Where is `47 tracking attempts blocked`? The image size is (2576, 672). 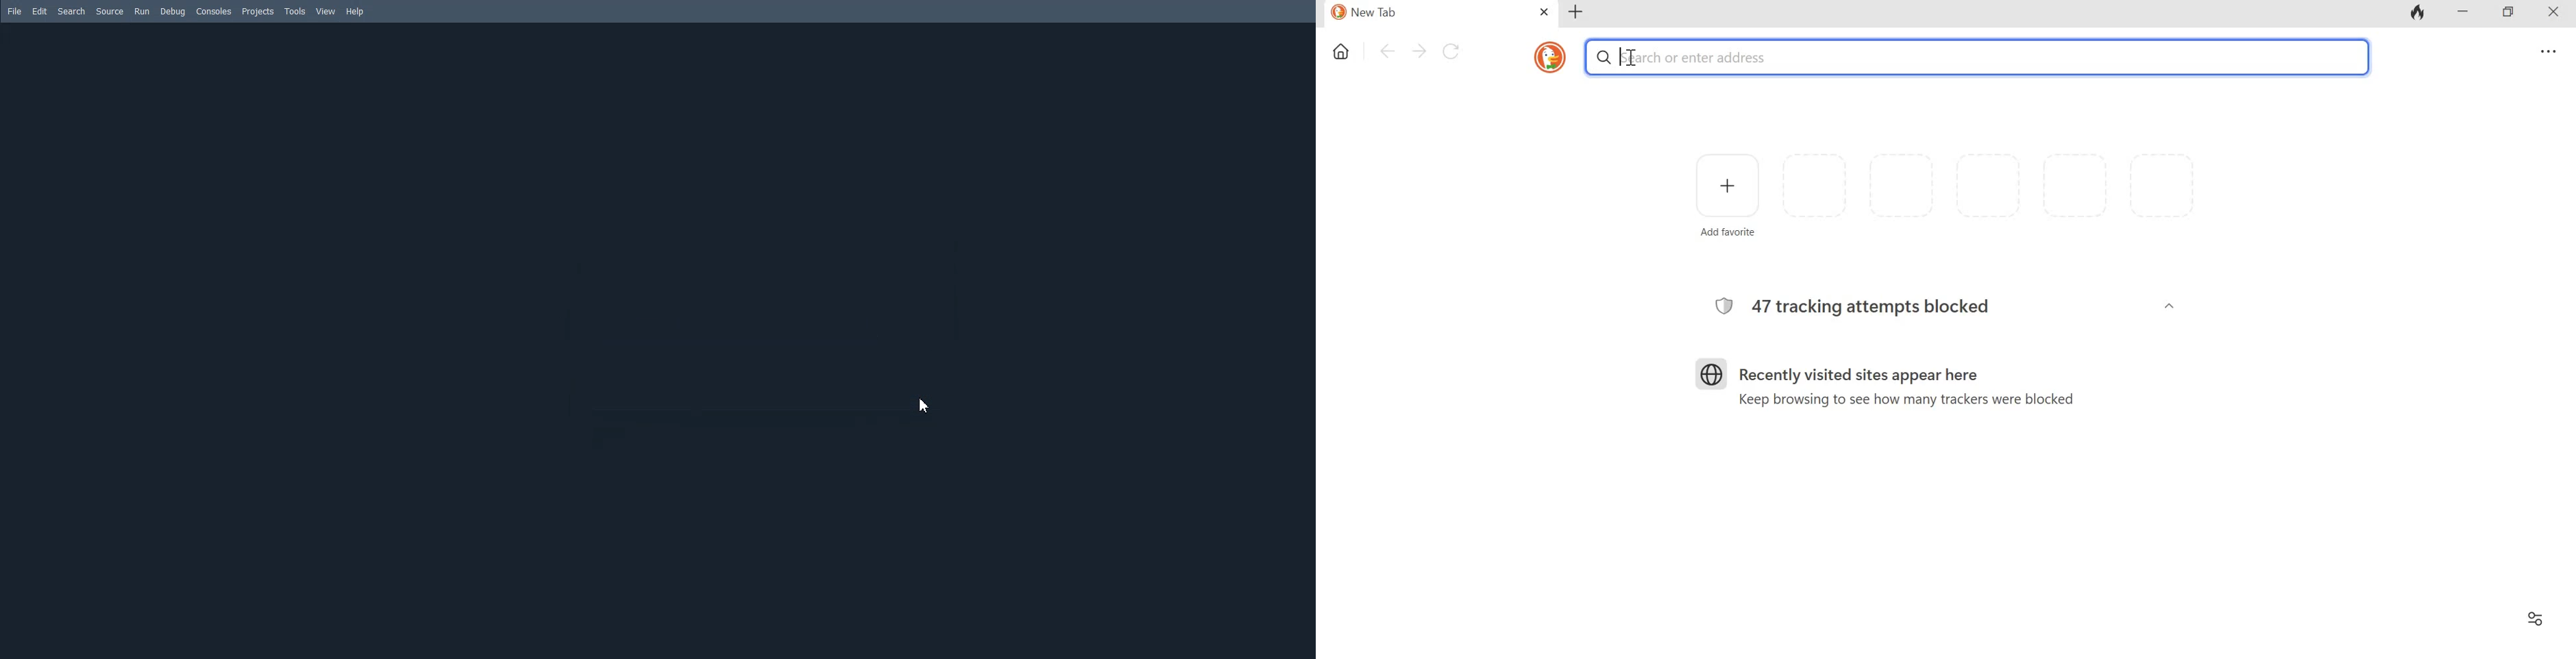
47 tracking attempts blocked is located at coordinates (1868, 303).